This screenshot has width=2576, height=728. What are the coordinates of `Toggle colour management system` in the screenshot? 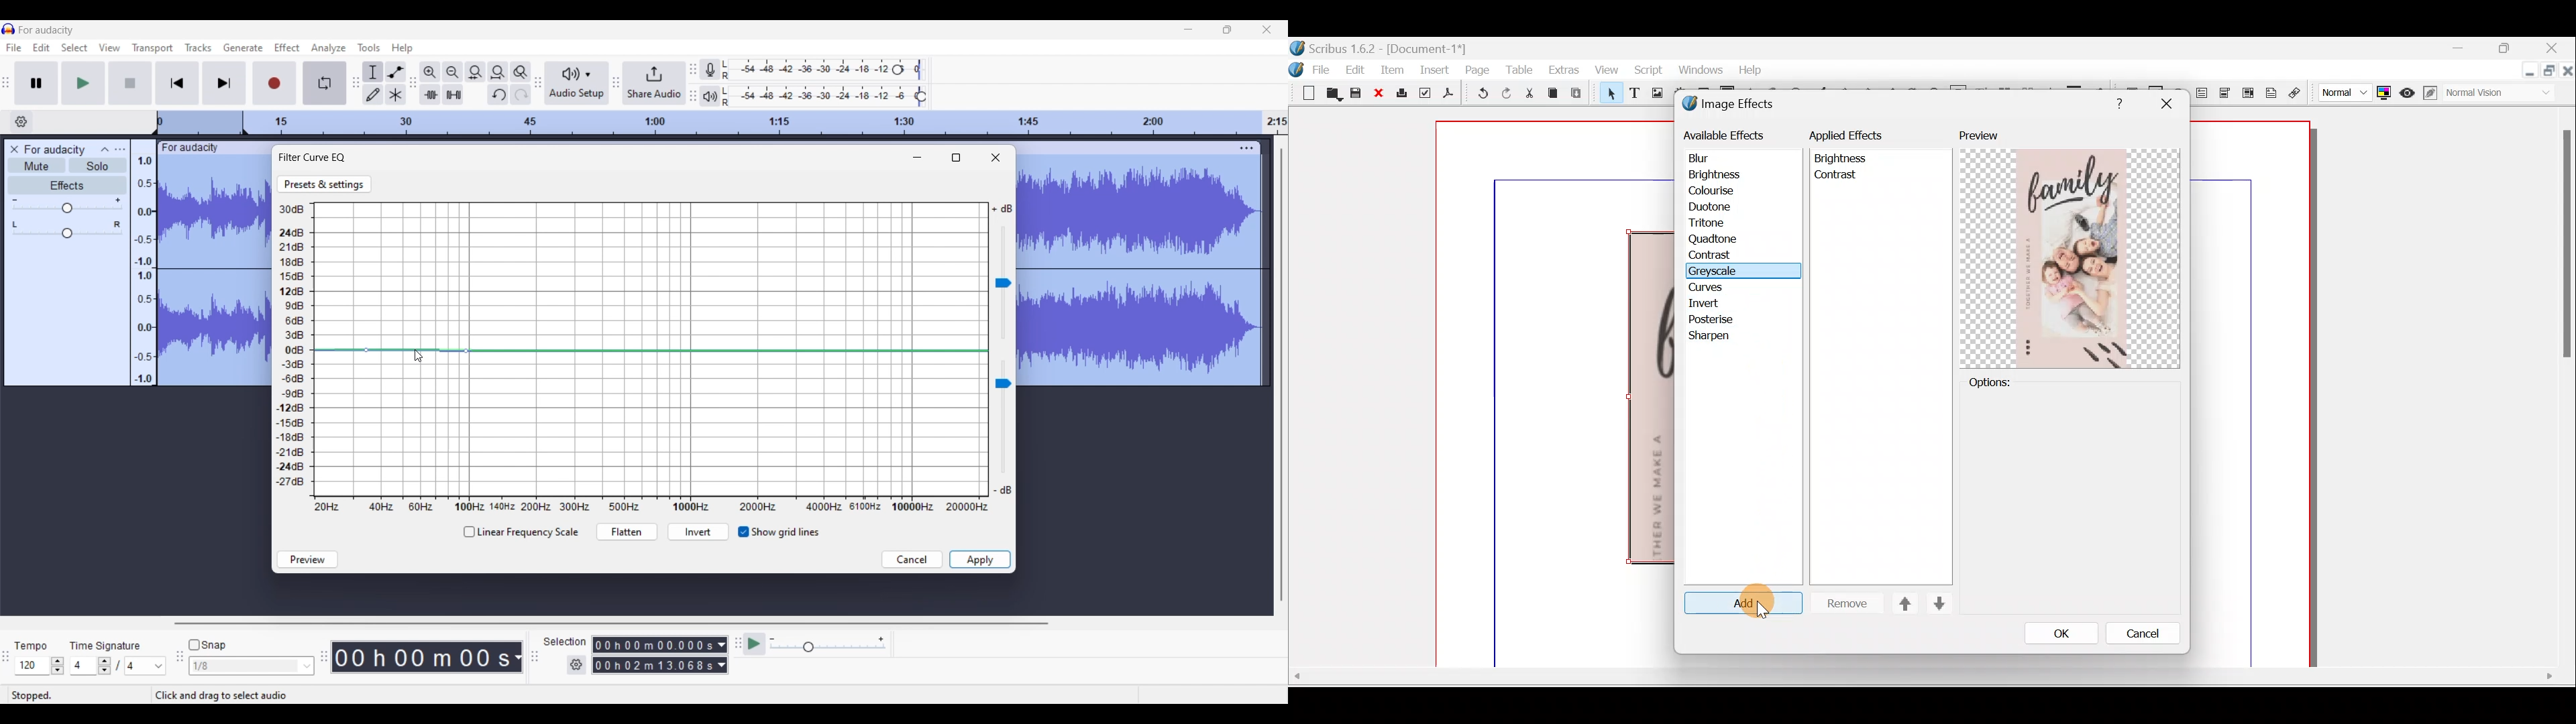 It's located at (2383, 94).